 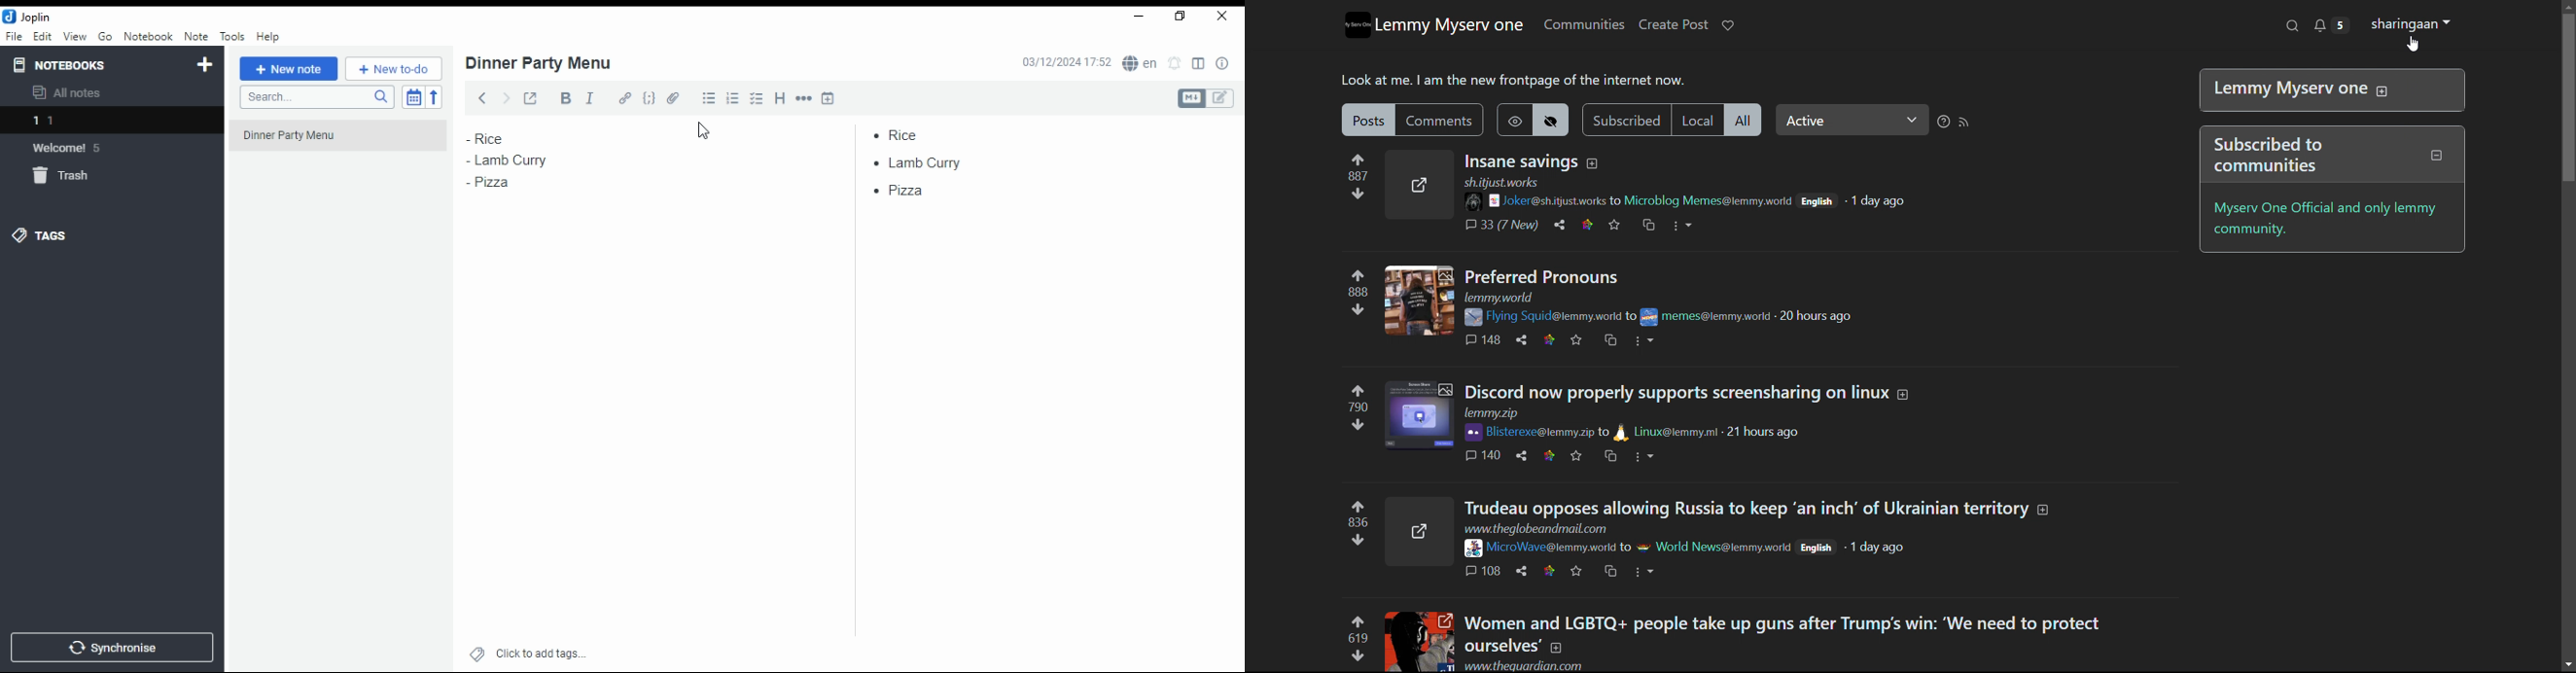 What do you see at coordinates (1190, 98) in the screenshot?
I see `Markdown` at bounding box center [1190, 98].